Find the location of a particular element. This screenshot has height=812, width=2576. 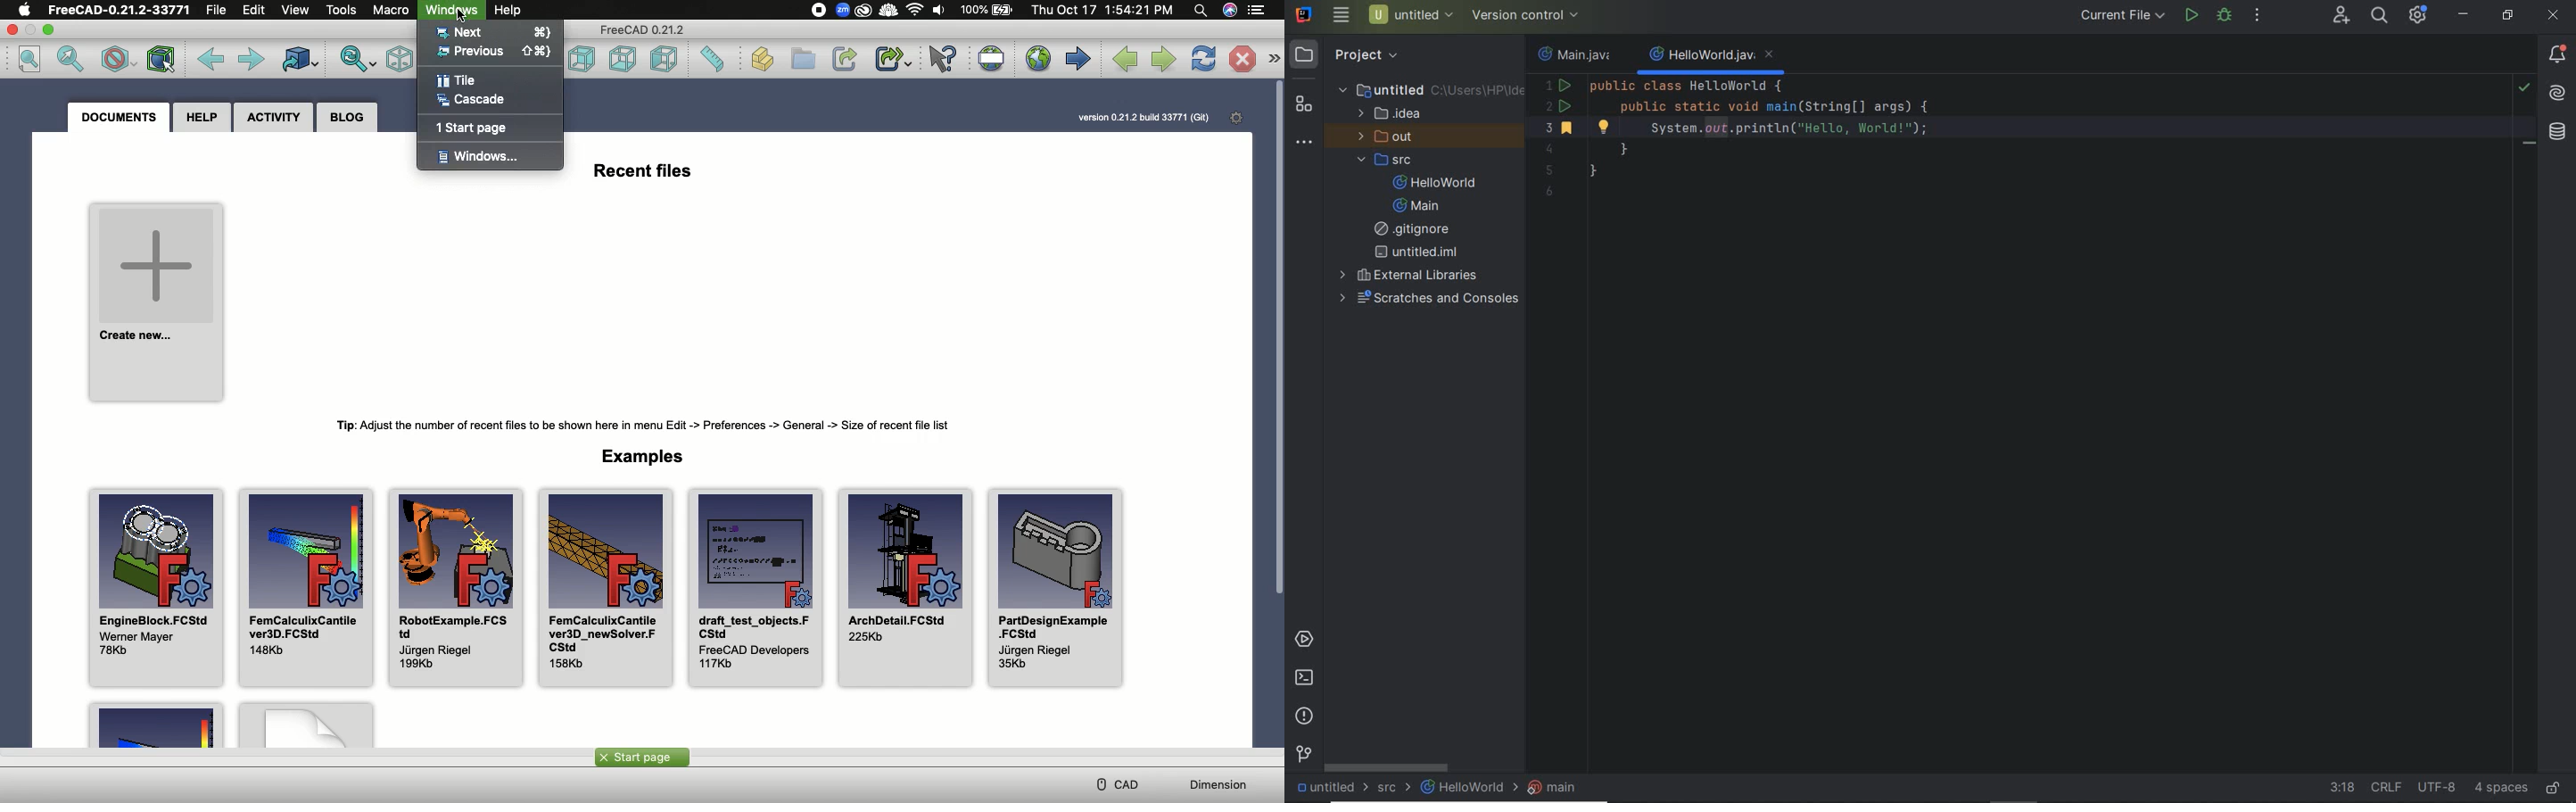

Blog is located at coordinates (347, 120).